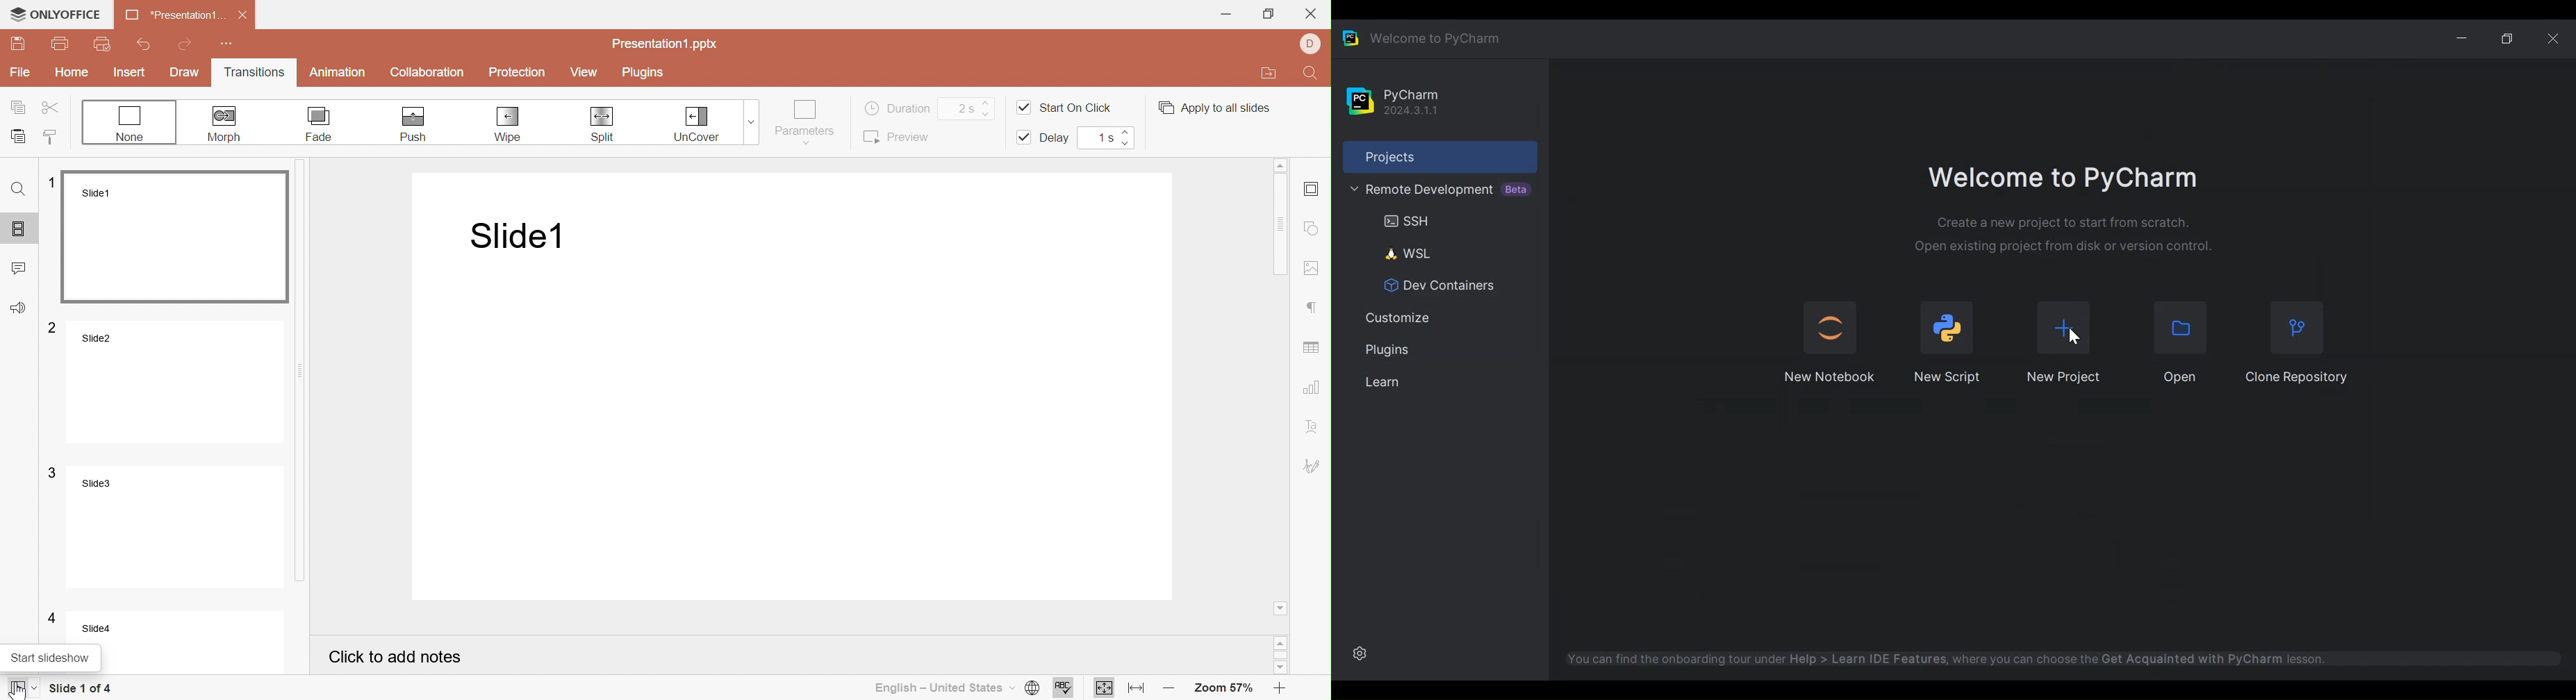 Image resolution: width=2576 pixels, height=700 pixels. What do you see at coordinates (1225, 690) in the screenshot?
I see `Zoom 57%` at bounding box center [1225, 690].